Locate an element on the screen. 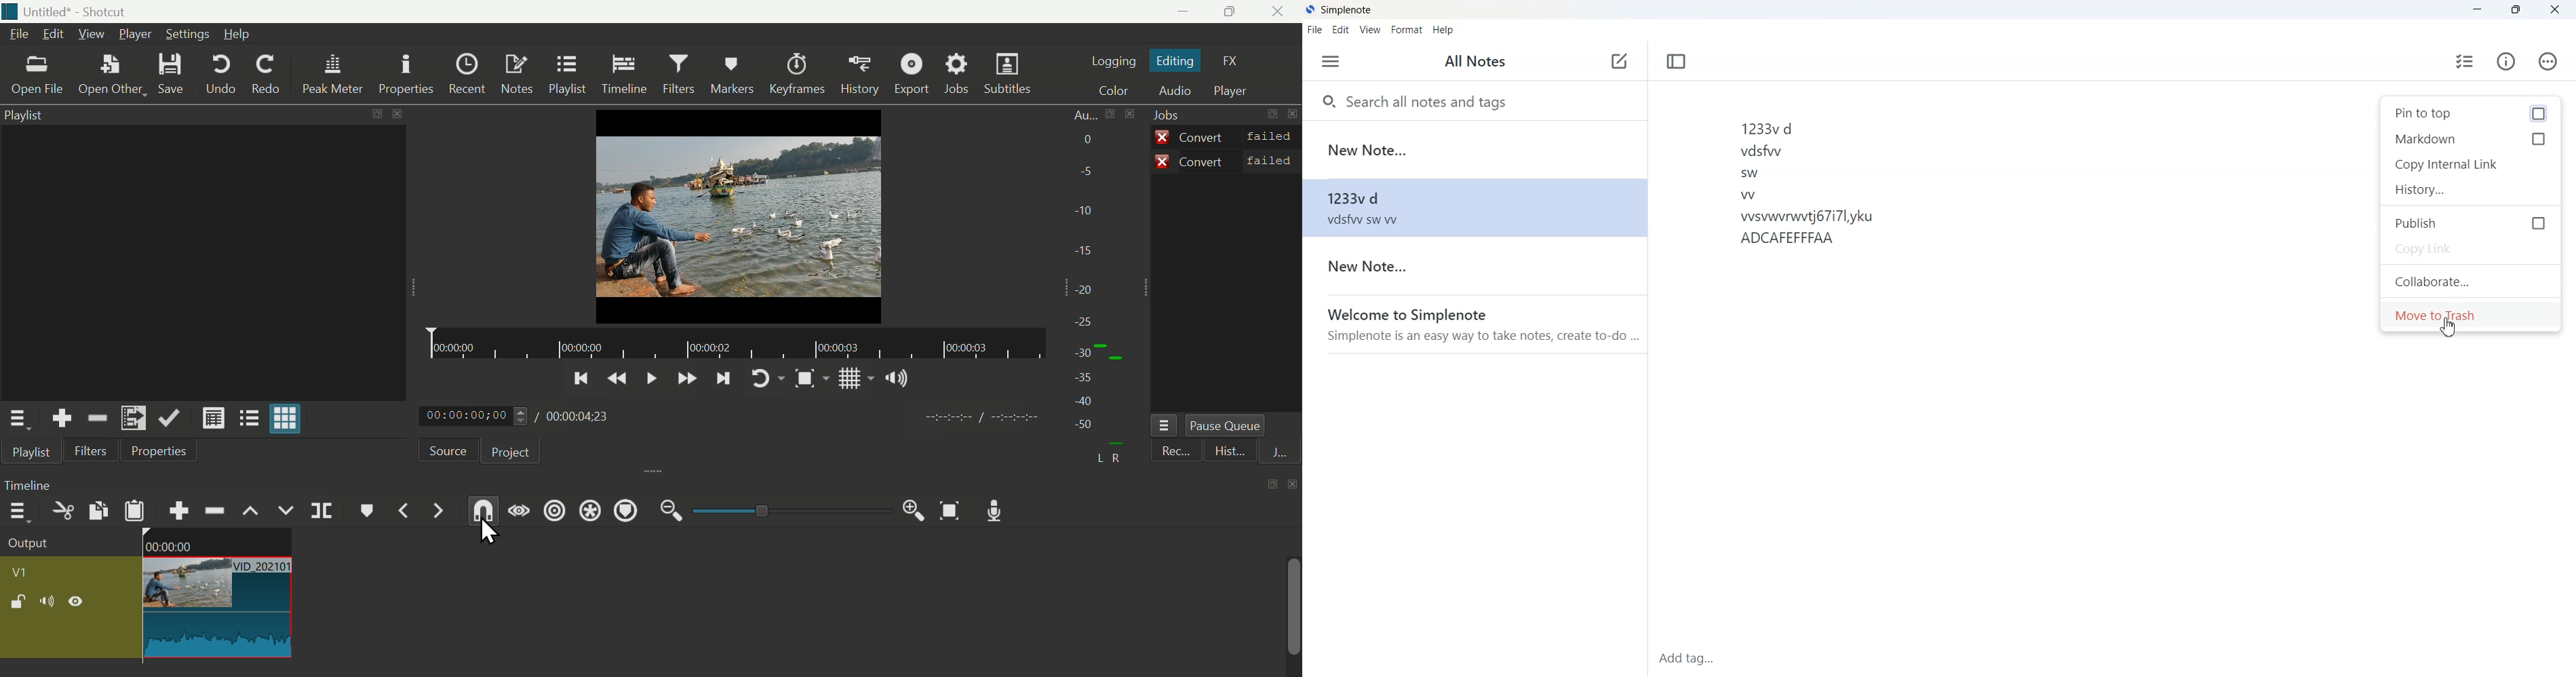 The image size is (2576, 700). Play/Pause is located at coordinates (648, 383).